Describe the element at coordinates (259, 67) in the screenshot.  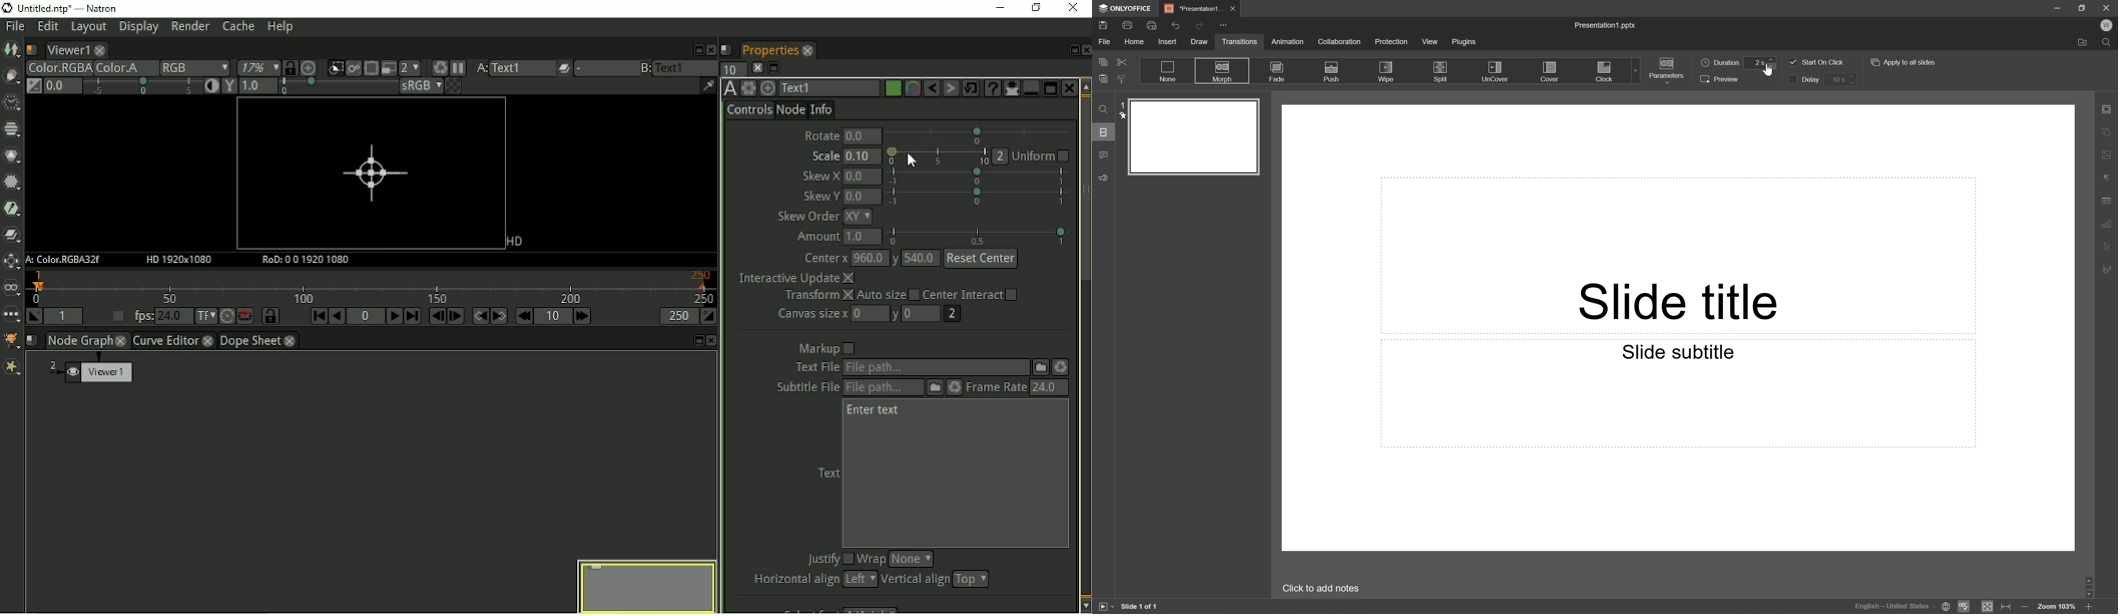
I see `Zoom` at that location.